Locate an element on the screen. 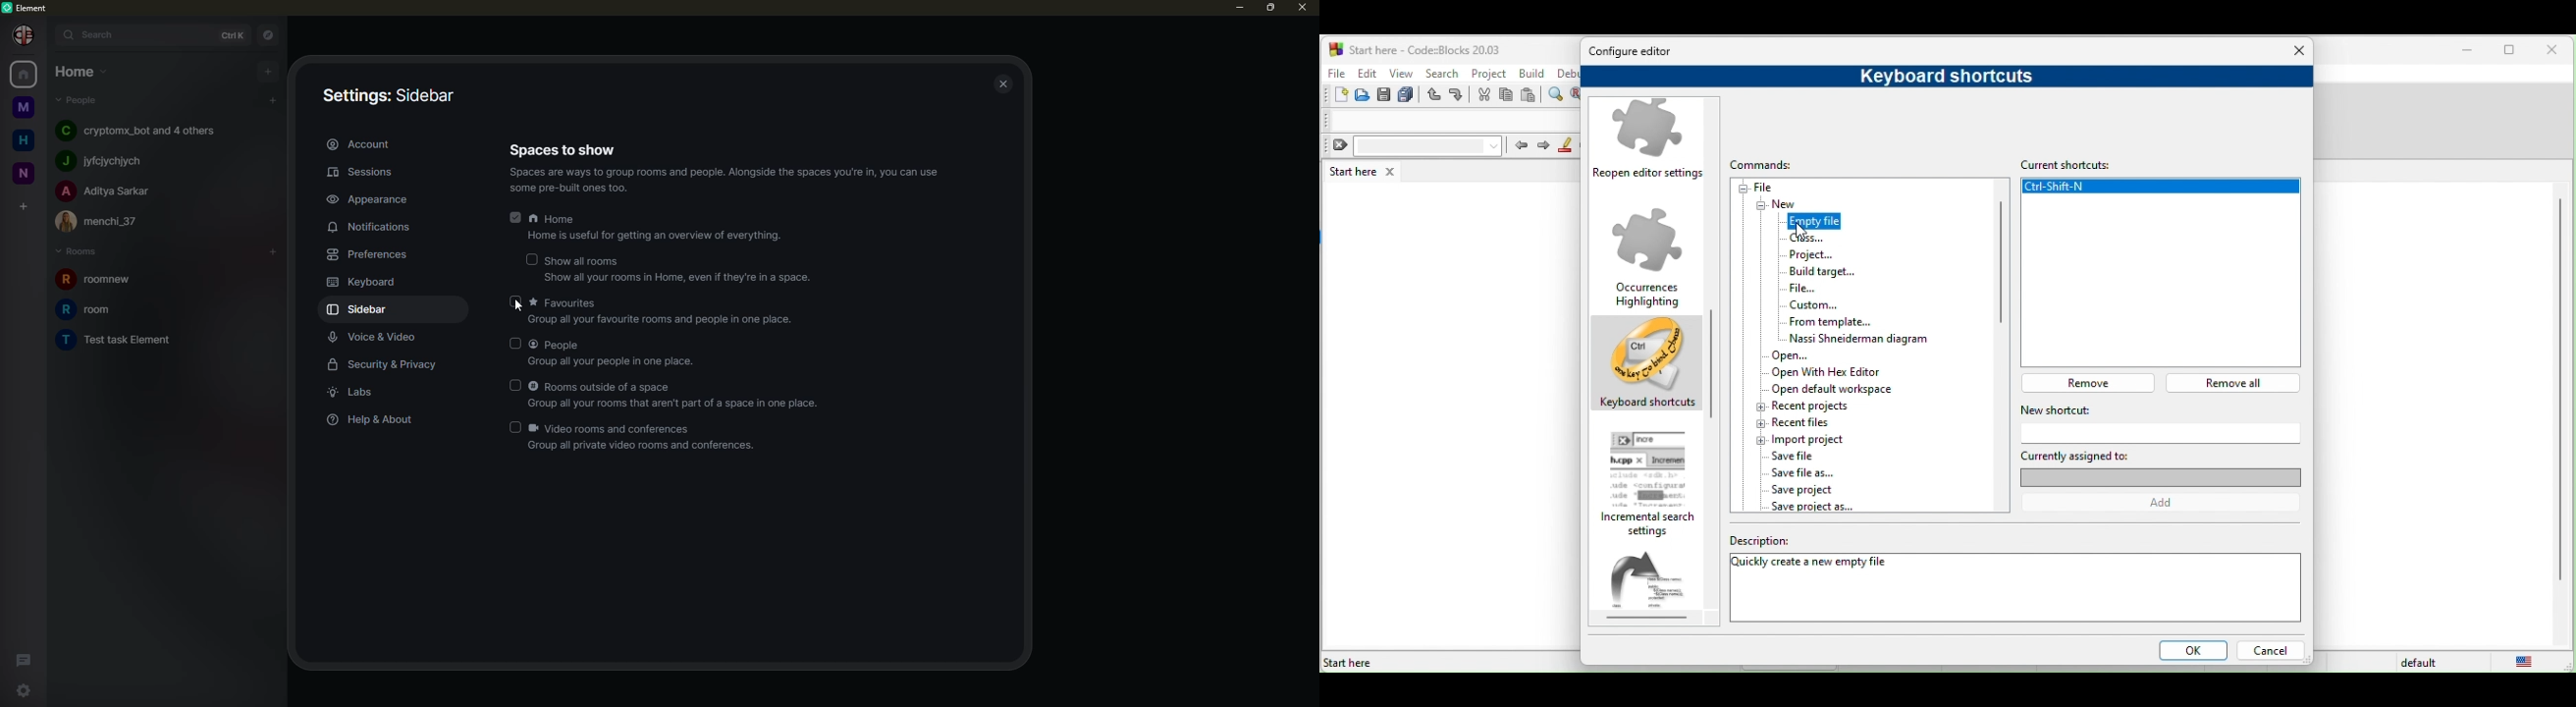  home is located at coordinates (21, 138).